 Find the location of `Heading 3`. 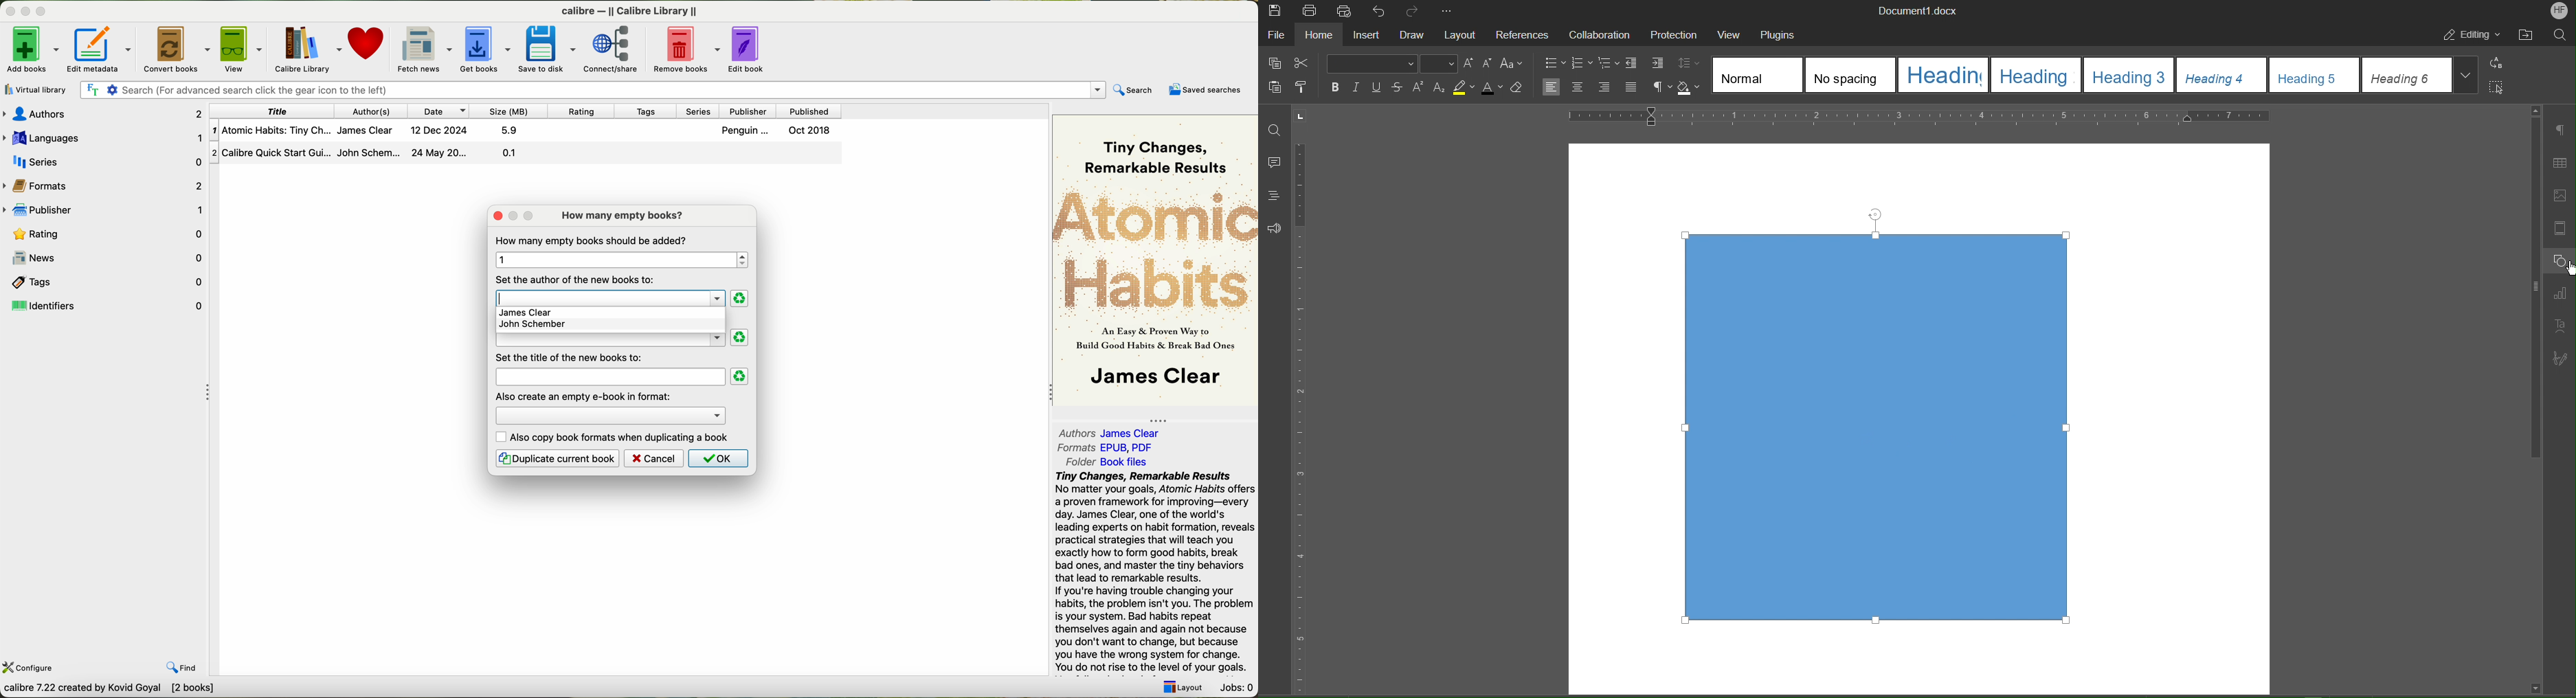

Heading 3 is located at coordinates (2129, 75).